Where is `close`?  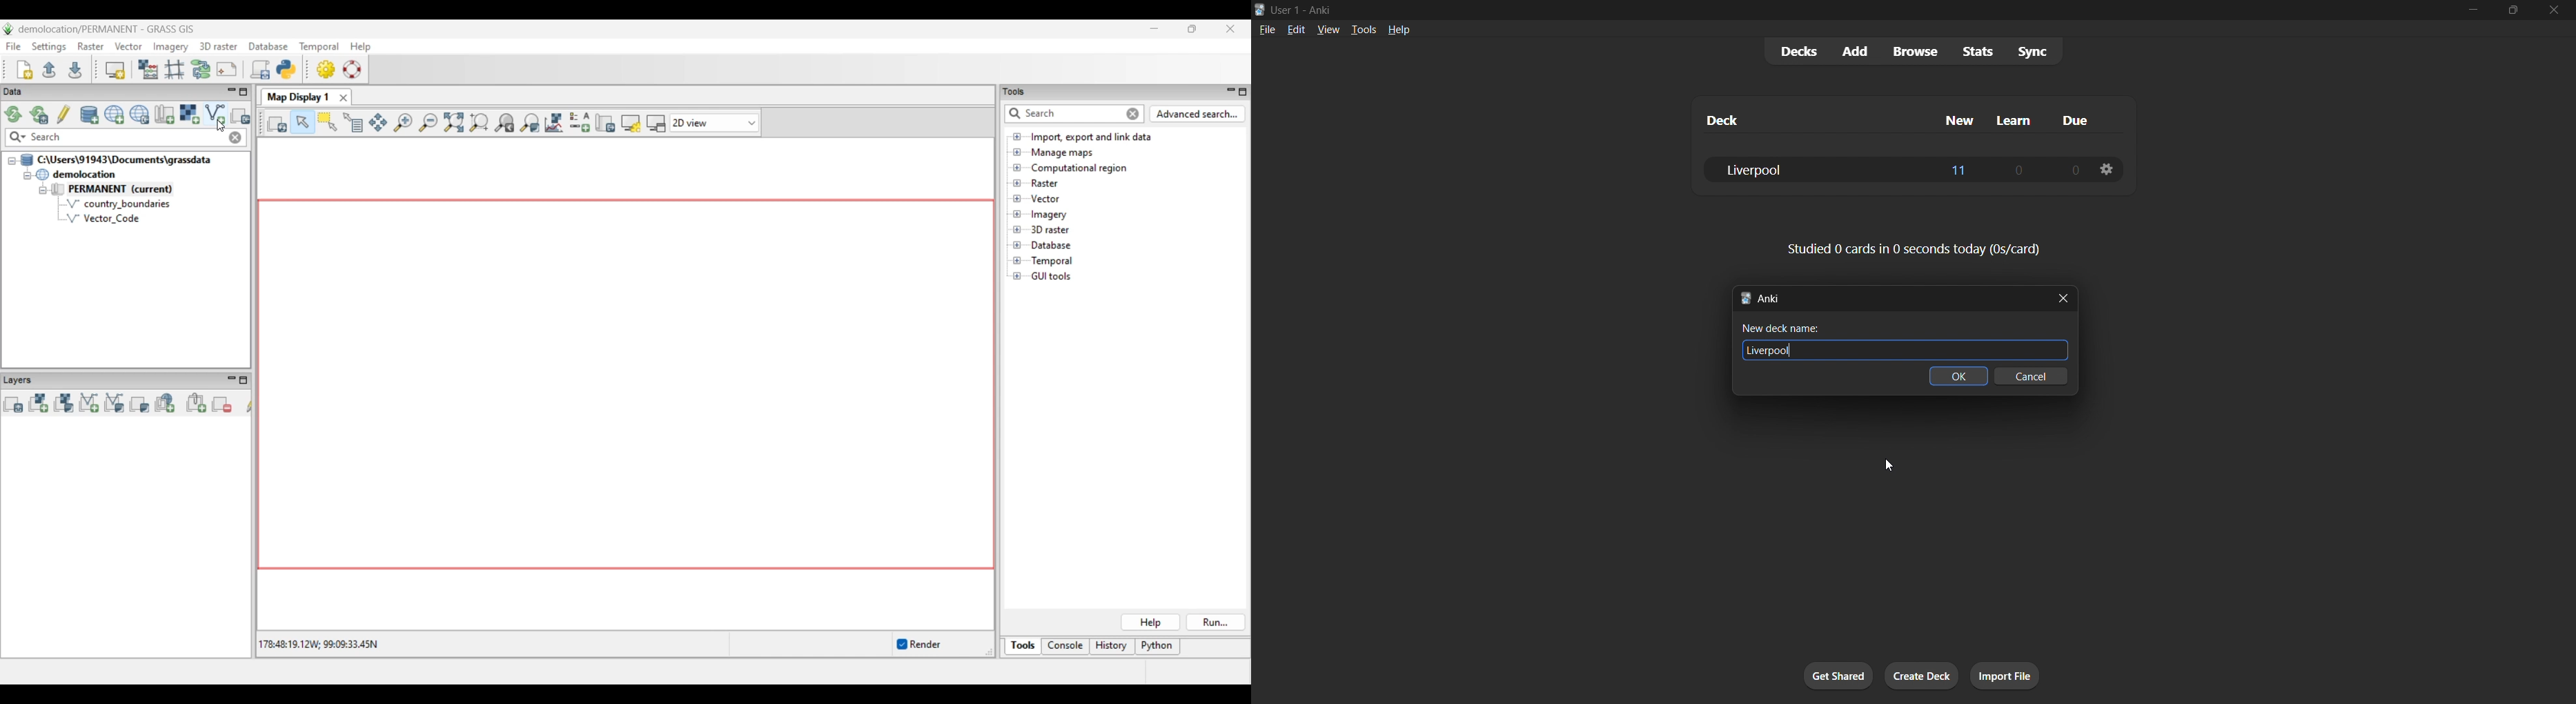 close is located at coordinates (2556, 10).